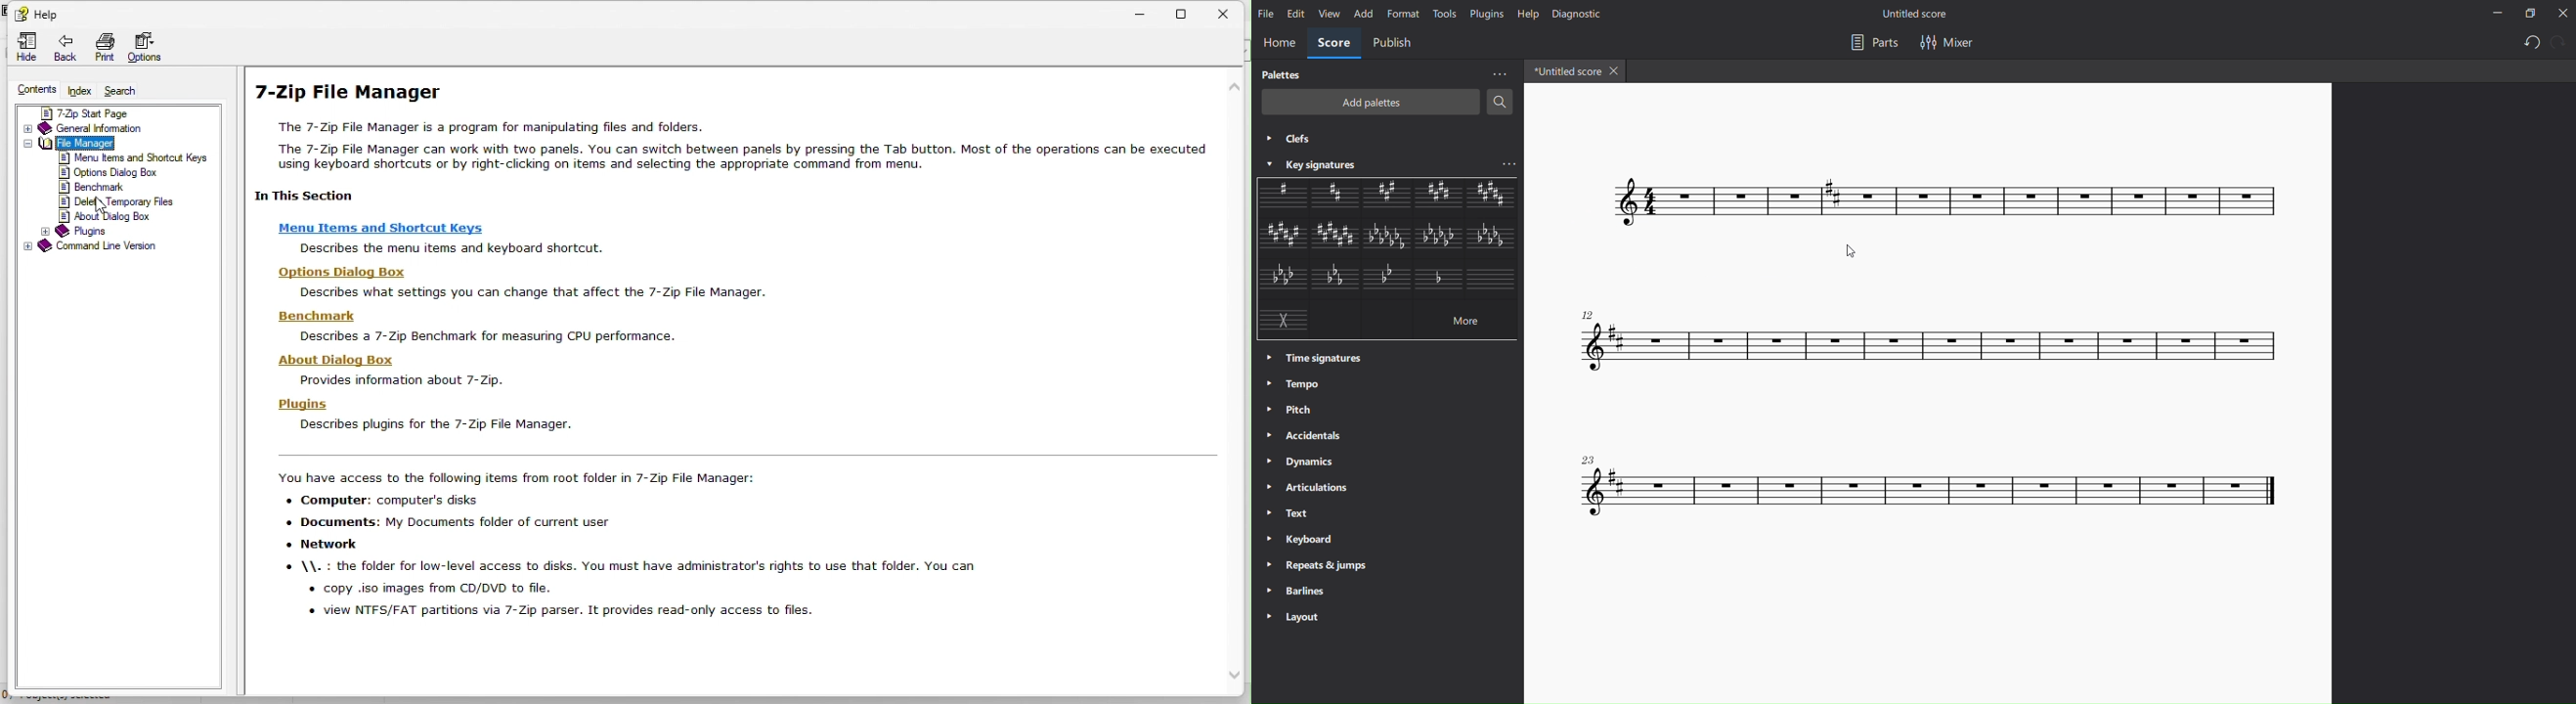 The height and width of the screenshot is (728, 2576). Describe the element at coordinates (2529, 14) in the screenshot. I see `maximize` at that location.